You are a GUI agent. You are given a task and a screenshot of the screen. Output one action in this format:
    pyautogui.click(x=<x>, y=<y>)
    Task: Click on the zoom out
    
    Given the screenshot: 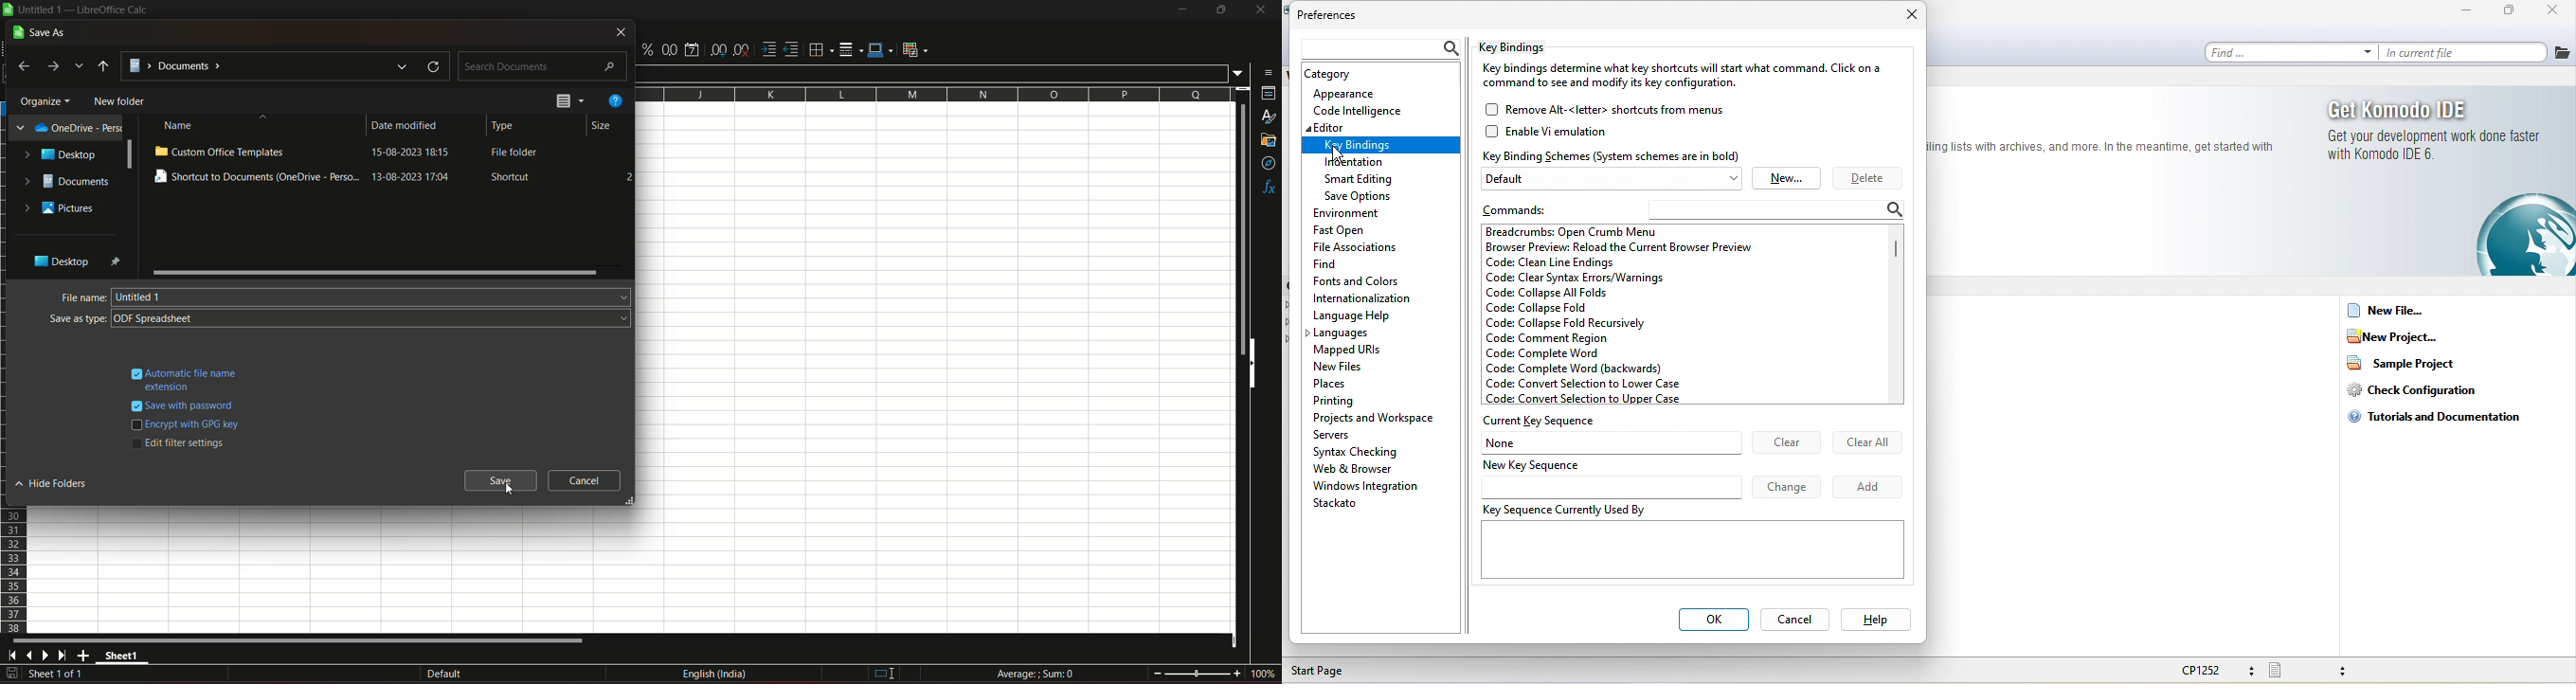 What is the action you would take?
    pyautogui.click(x=1158, y=672)
    